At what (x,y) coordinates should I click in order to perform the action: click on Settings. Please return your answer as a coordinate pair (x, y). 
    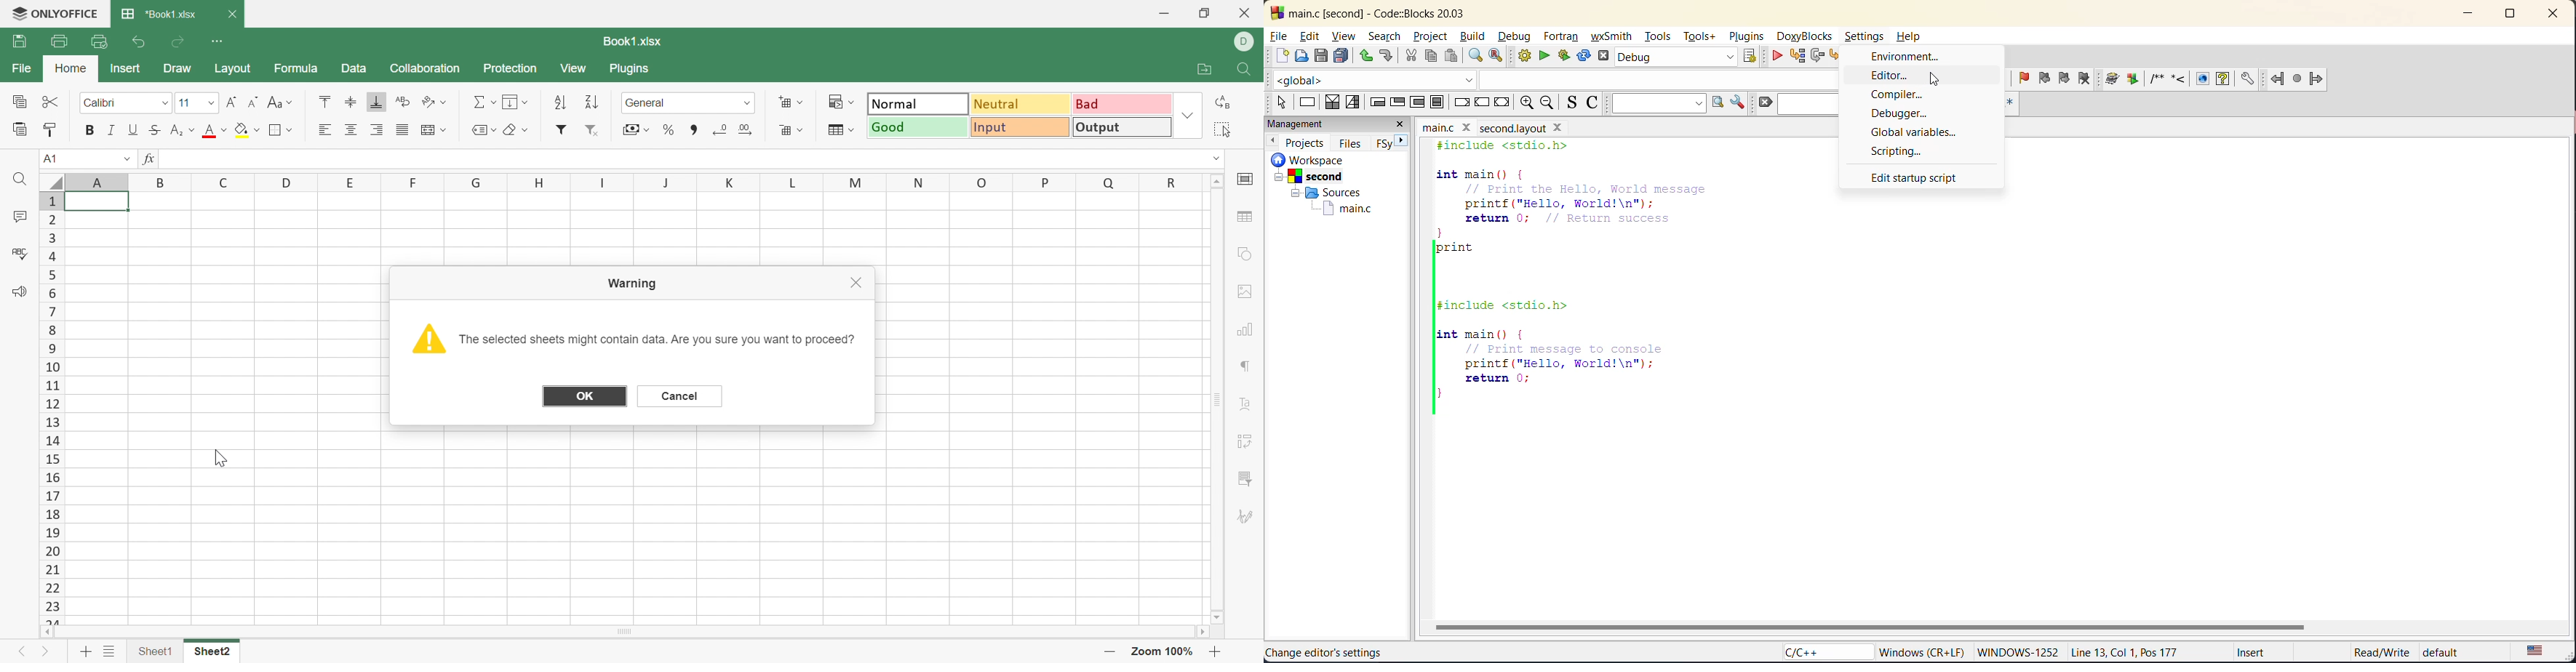
    Looking at the image, I should click on (1866, 33).